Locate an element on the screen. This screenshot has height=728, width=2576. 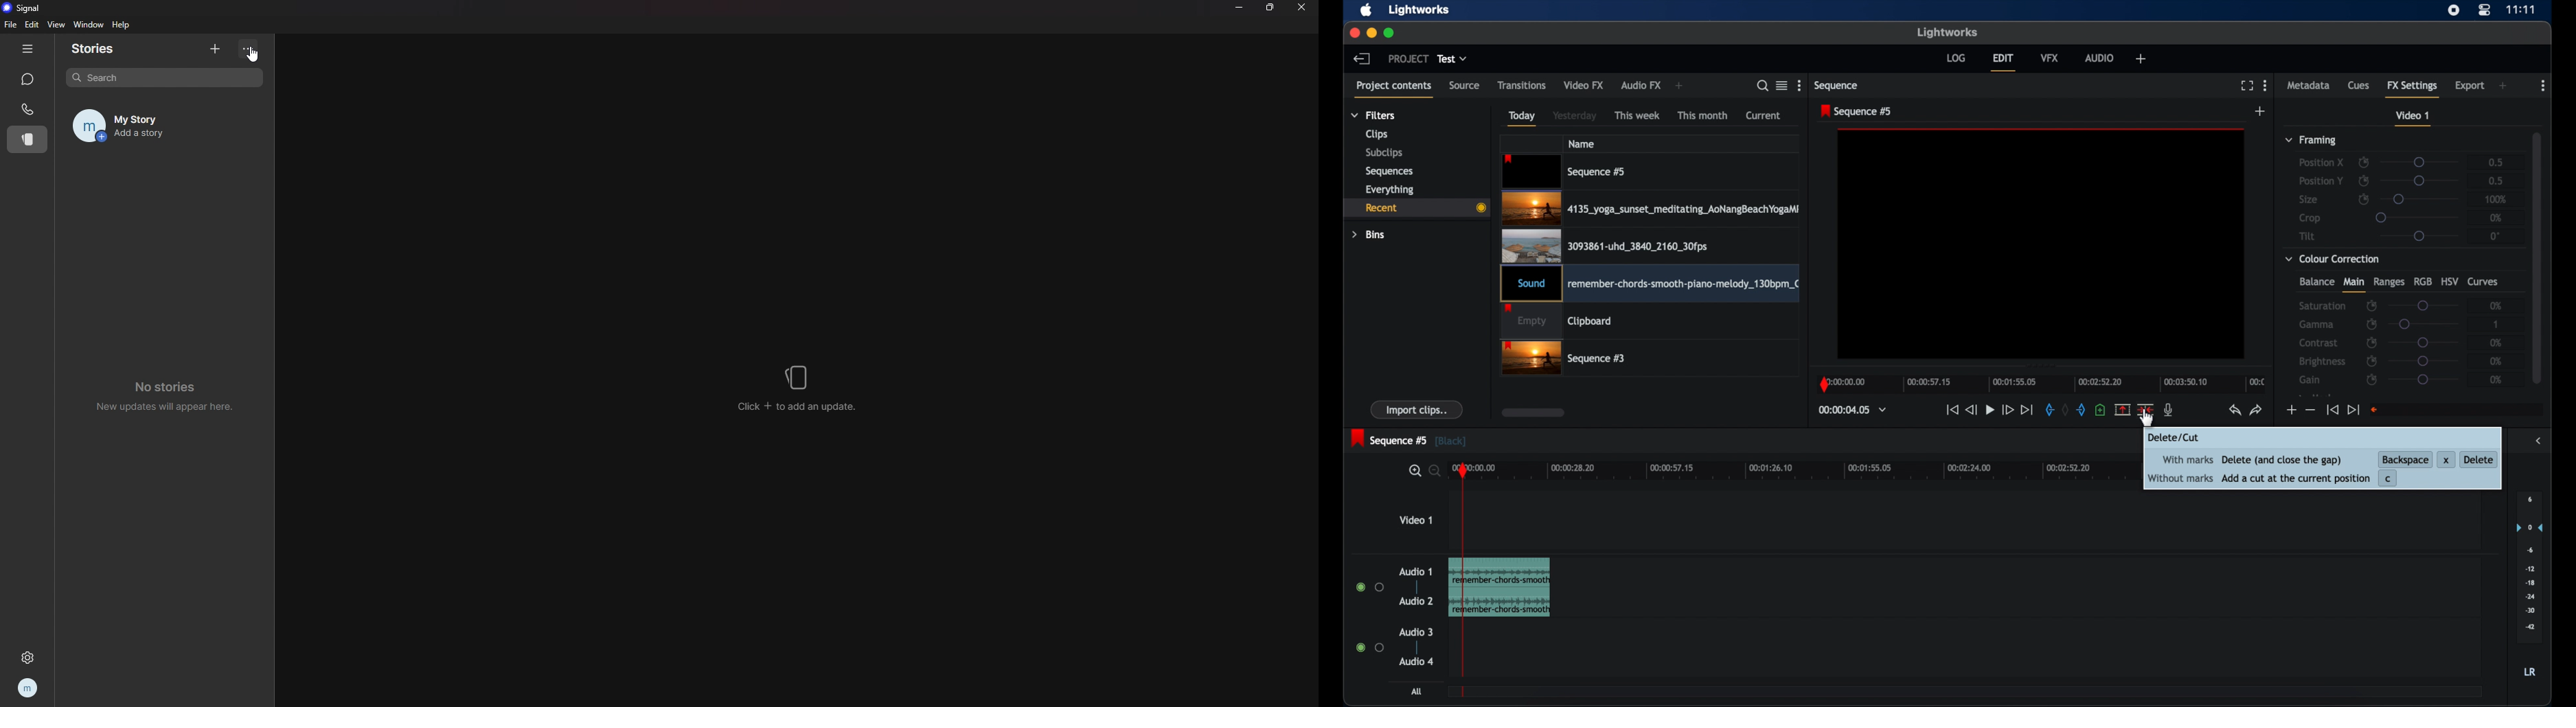
radio buttons is located at coordinates (1370, 647).